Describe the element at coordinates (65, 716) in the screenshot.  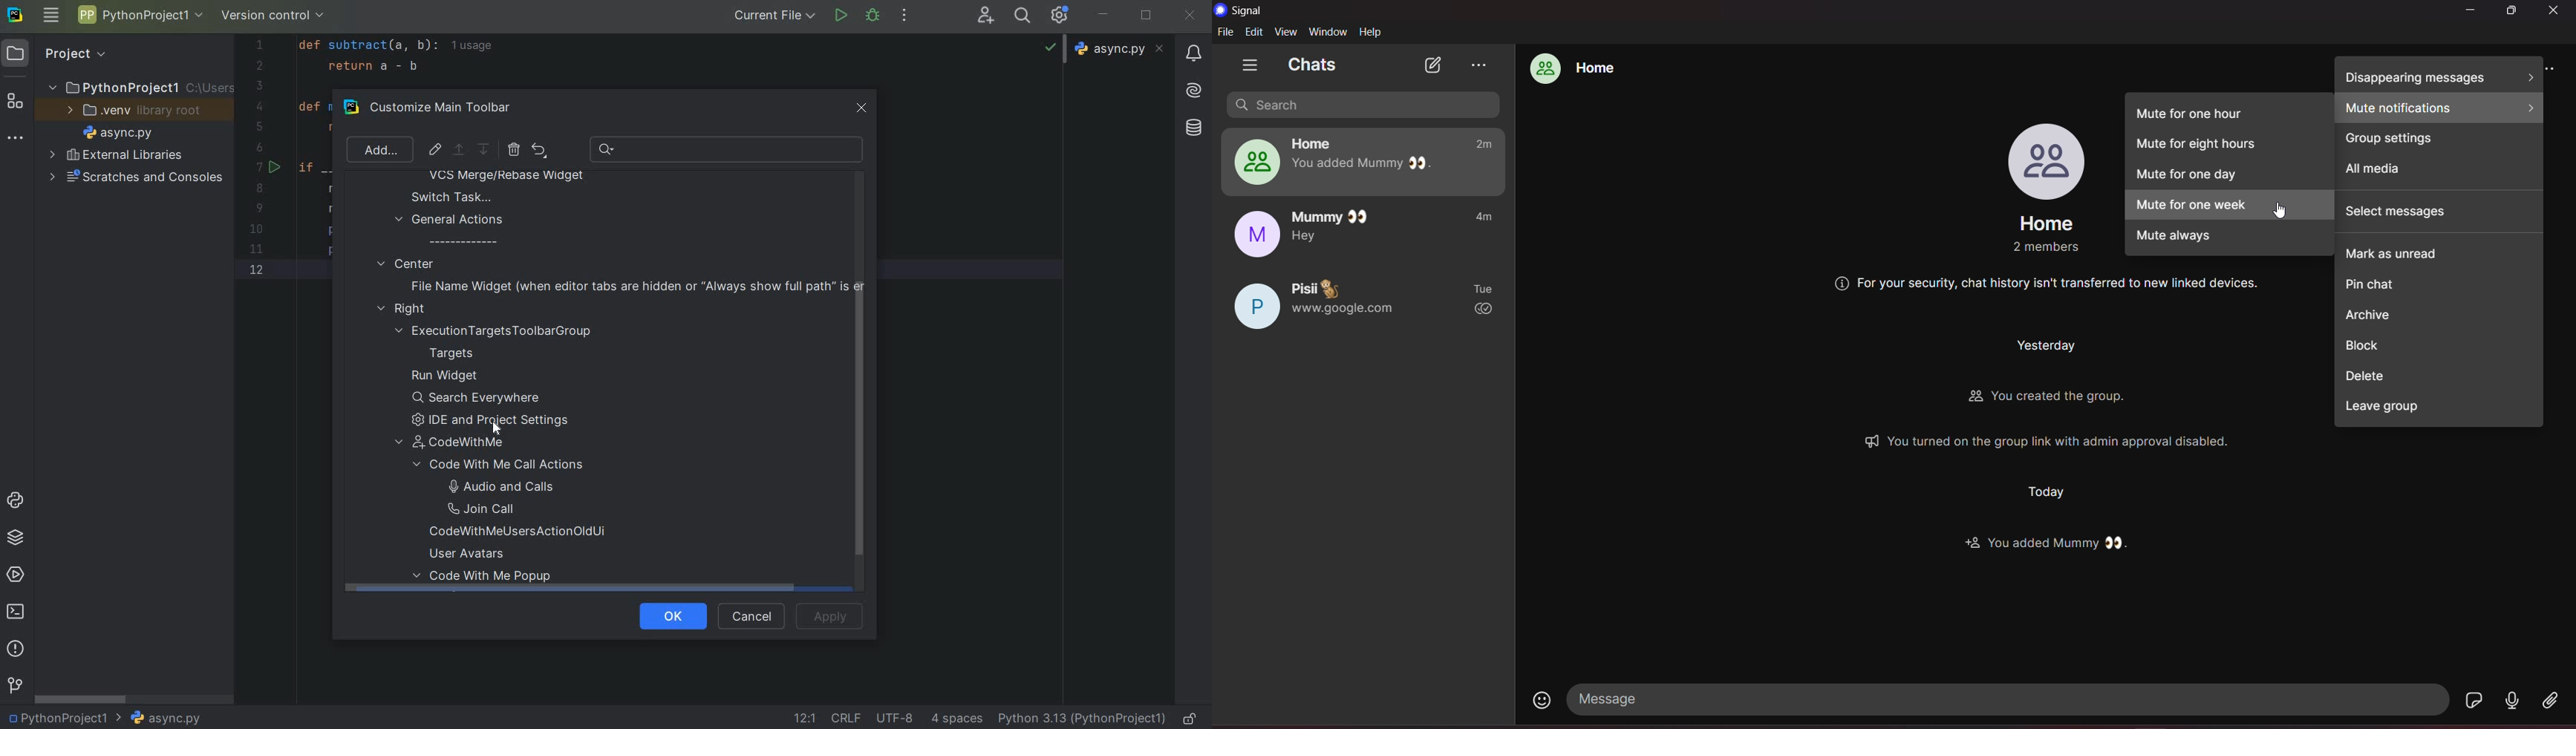
I see `PROJECT NAME` at that location.